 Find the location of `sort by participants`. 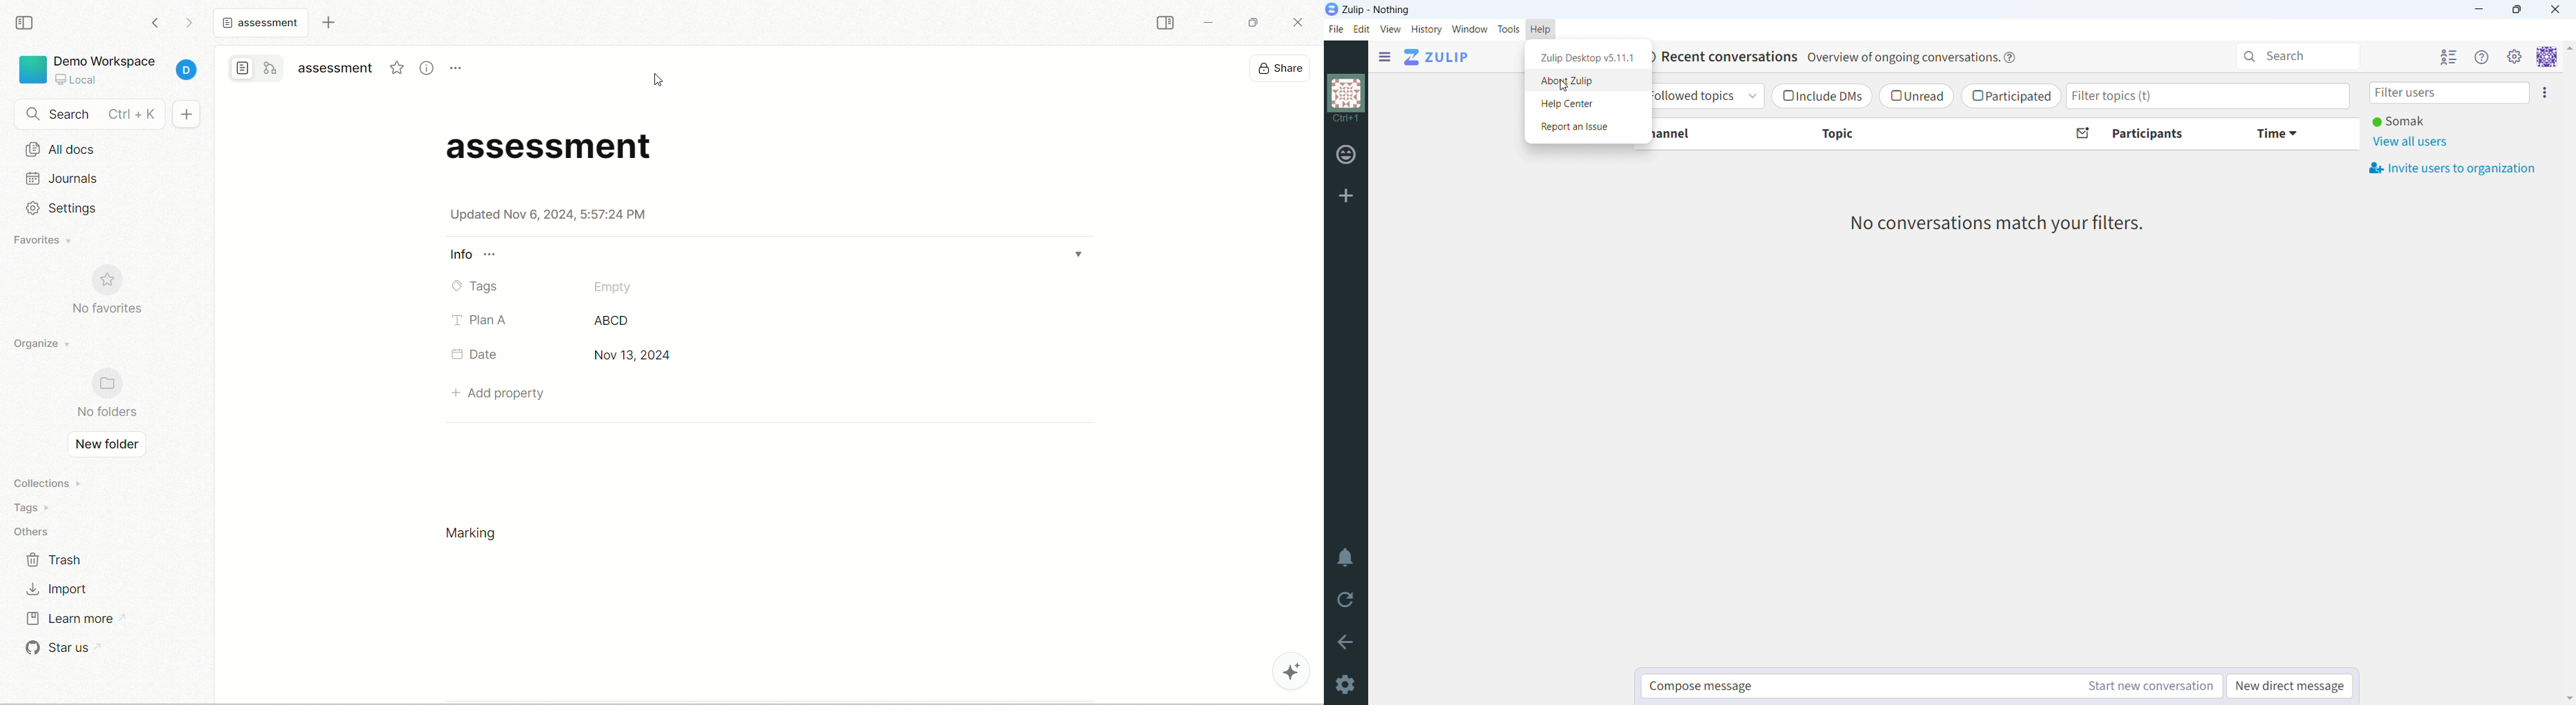

sort by participants is located at coordinates (2147, 134).